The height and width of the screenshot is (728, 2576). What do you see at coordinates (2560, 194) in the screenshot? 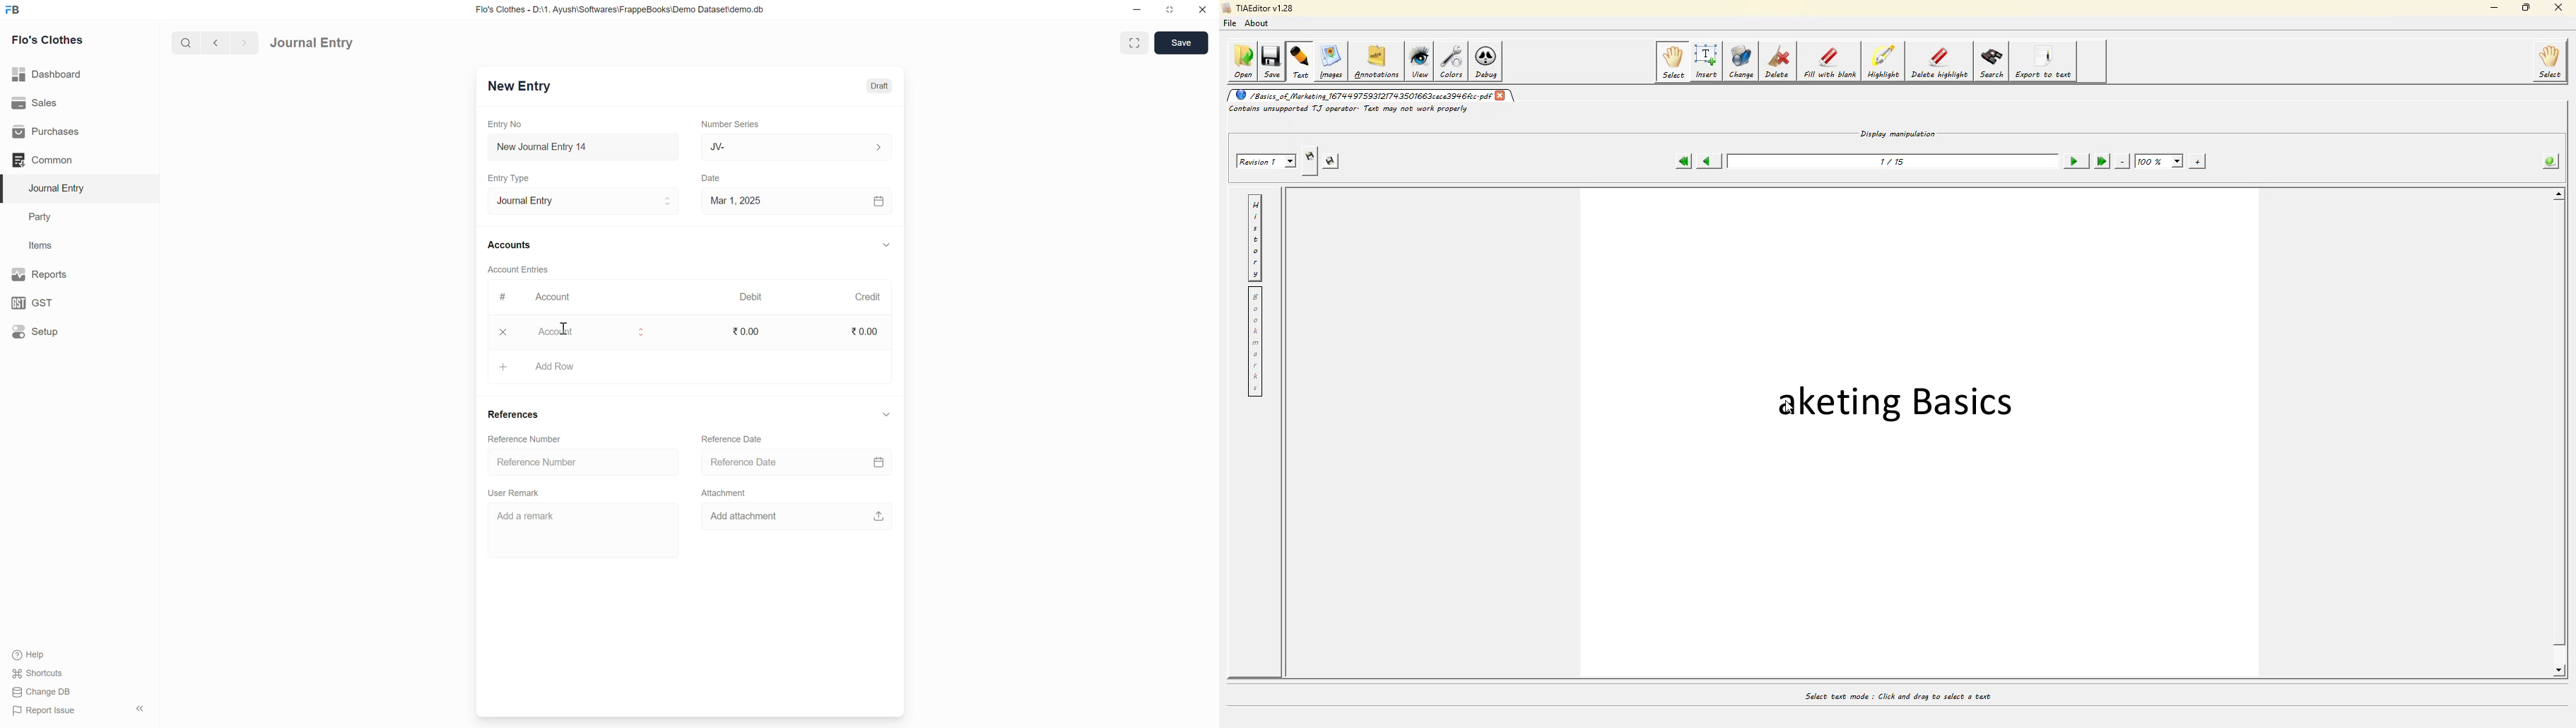
I see `move up` at bounding box center [2560, 194].